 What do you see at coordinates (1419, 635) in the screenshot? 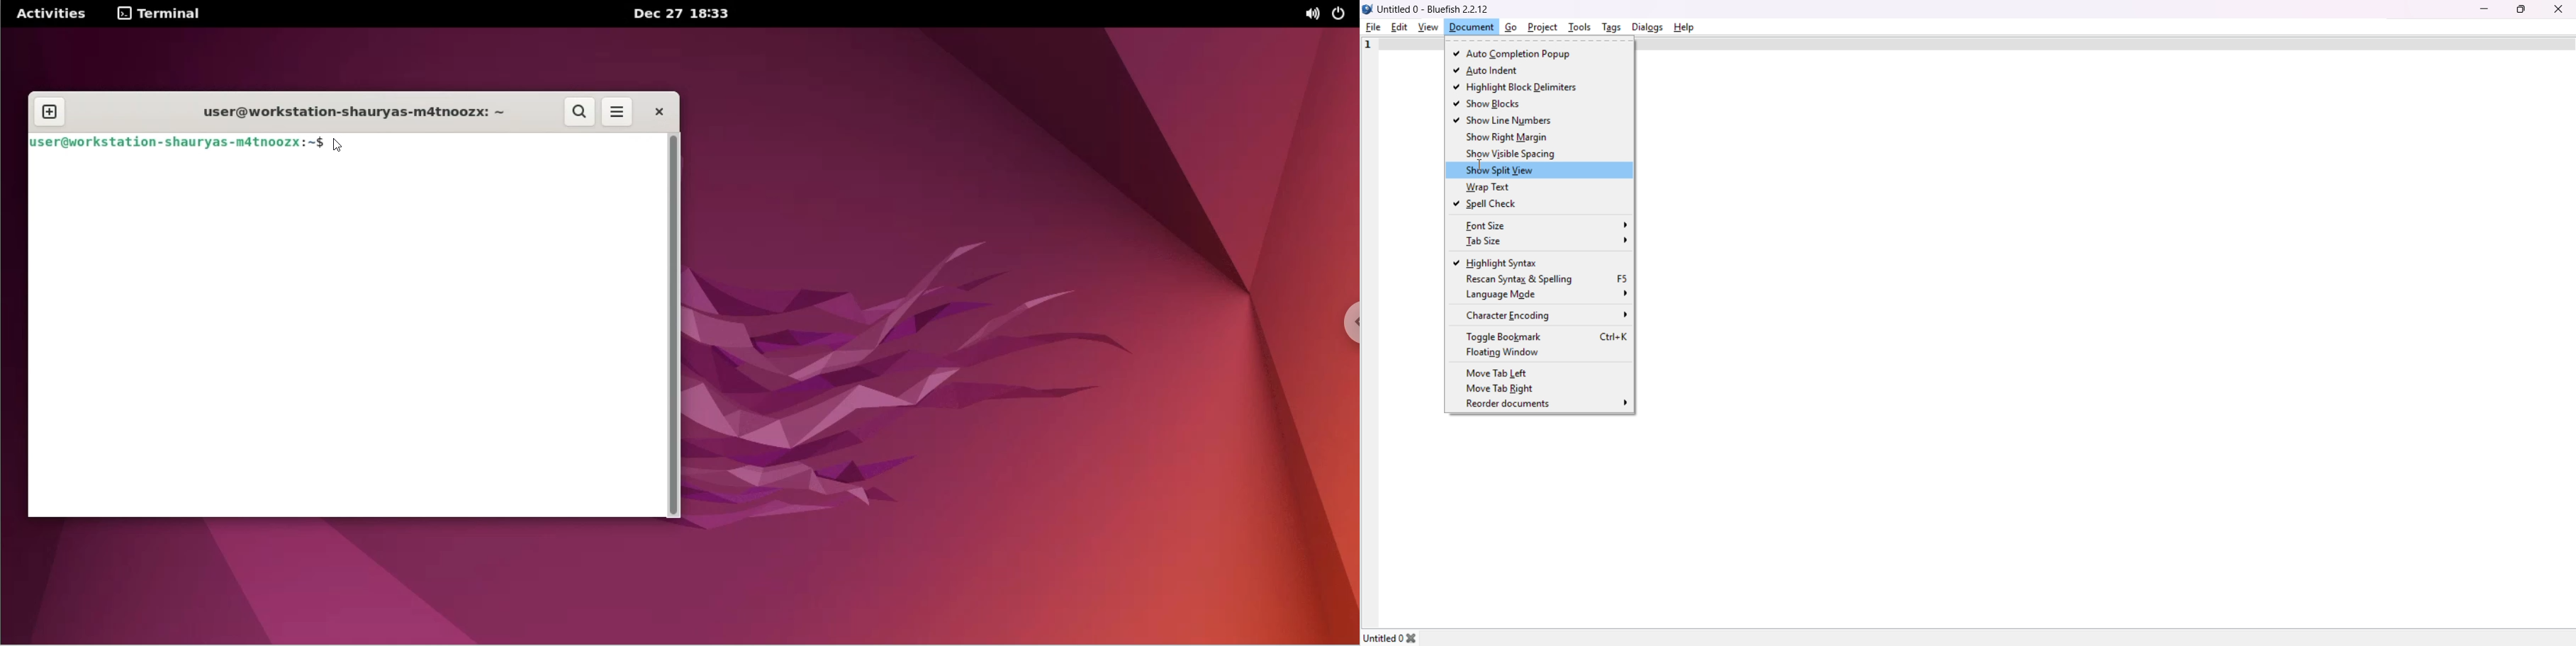
I see `close tab` at bounding box center [1419, 635].